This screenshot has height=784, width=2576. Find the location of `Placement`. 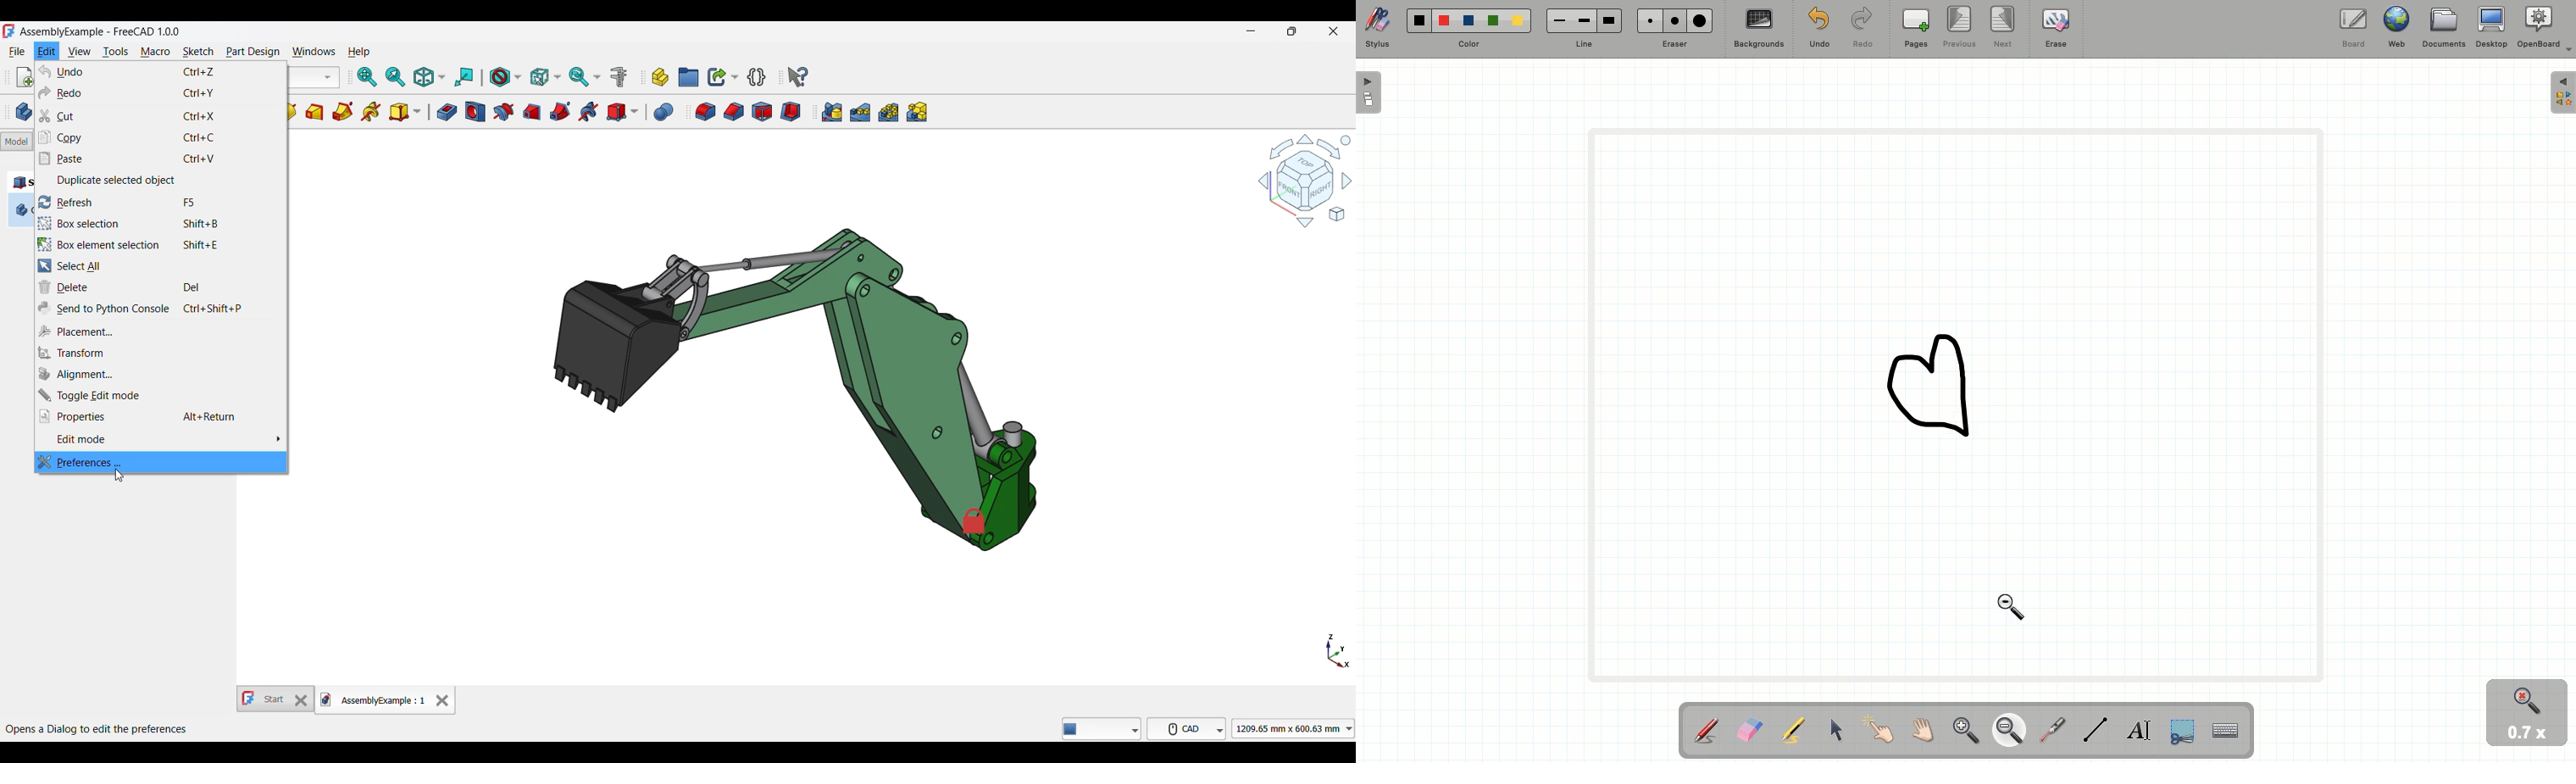

Placement is located at coordinates (161, 331).